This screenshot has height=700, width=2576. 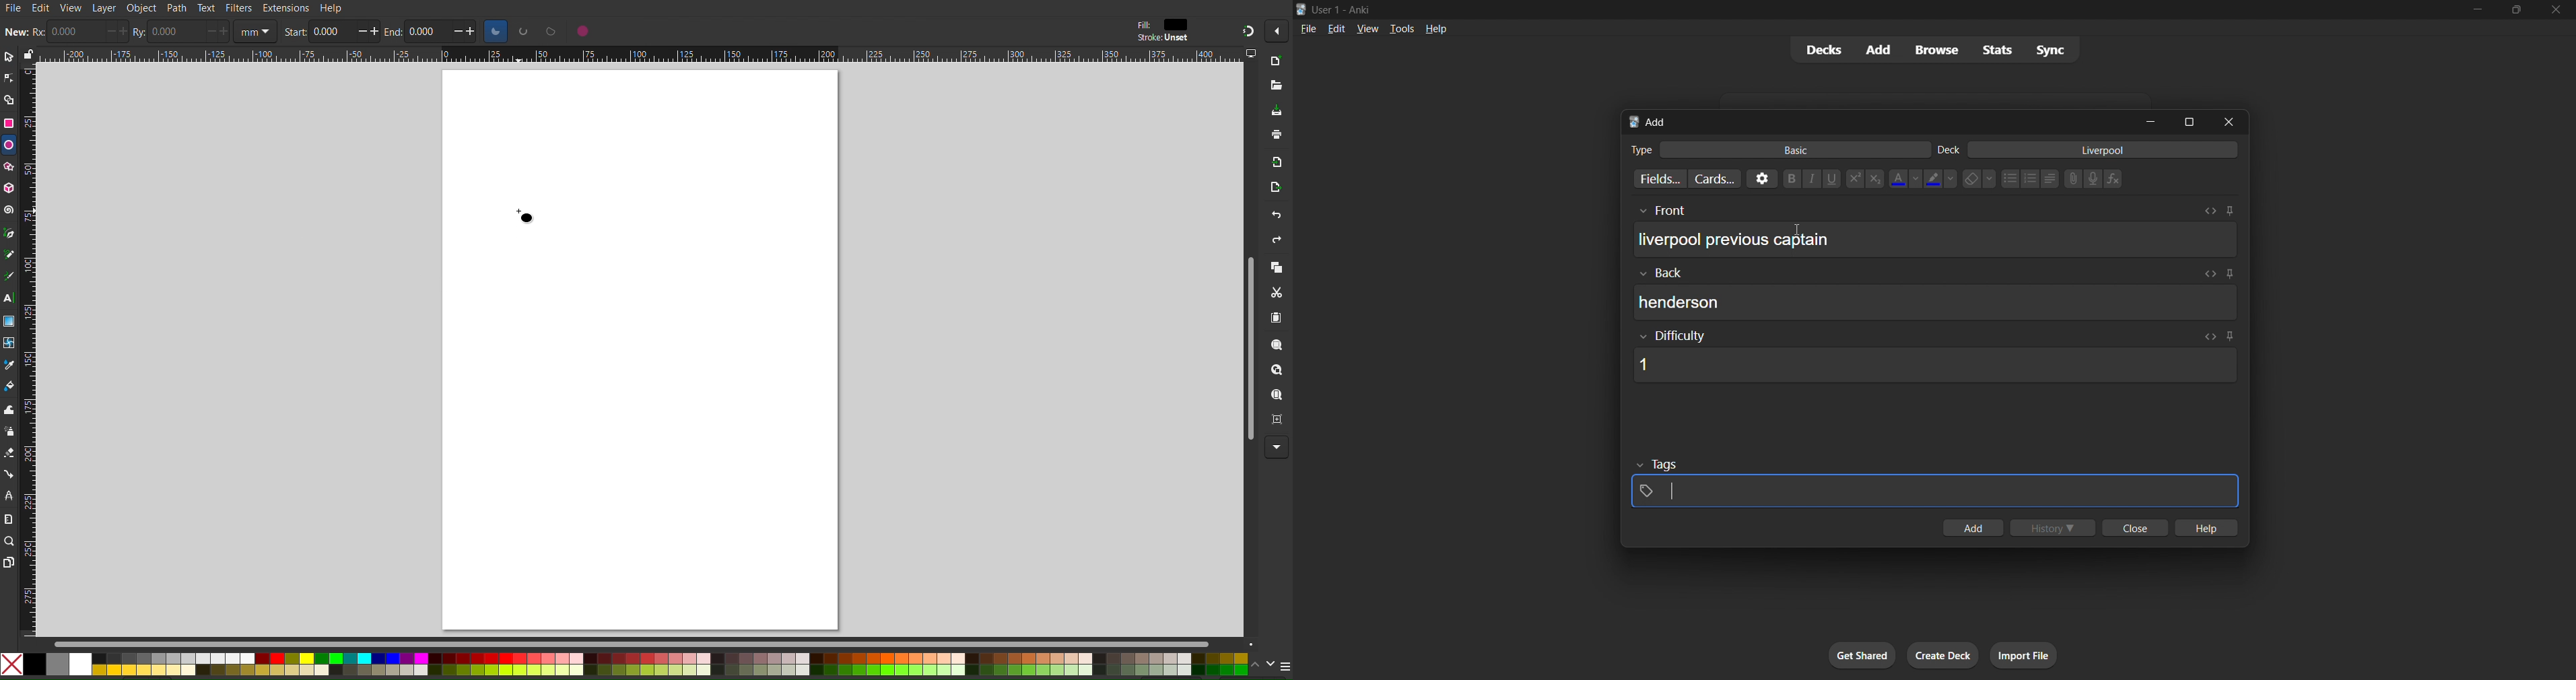 What do you see at coordinates (640, 55) in the screenshot?
I see `Horizontal Ruler` at bounding box center [640, 55].